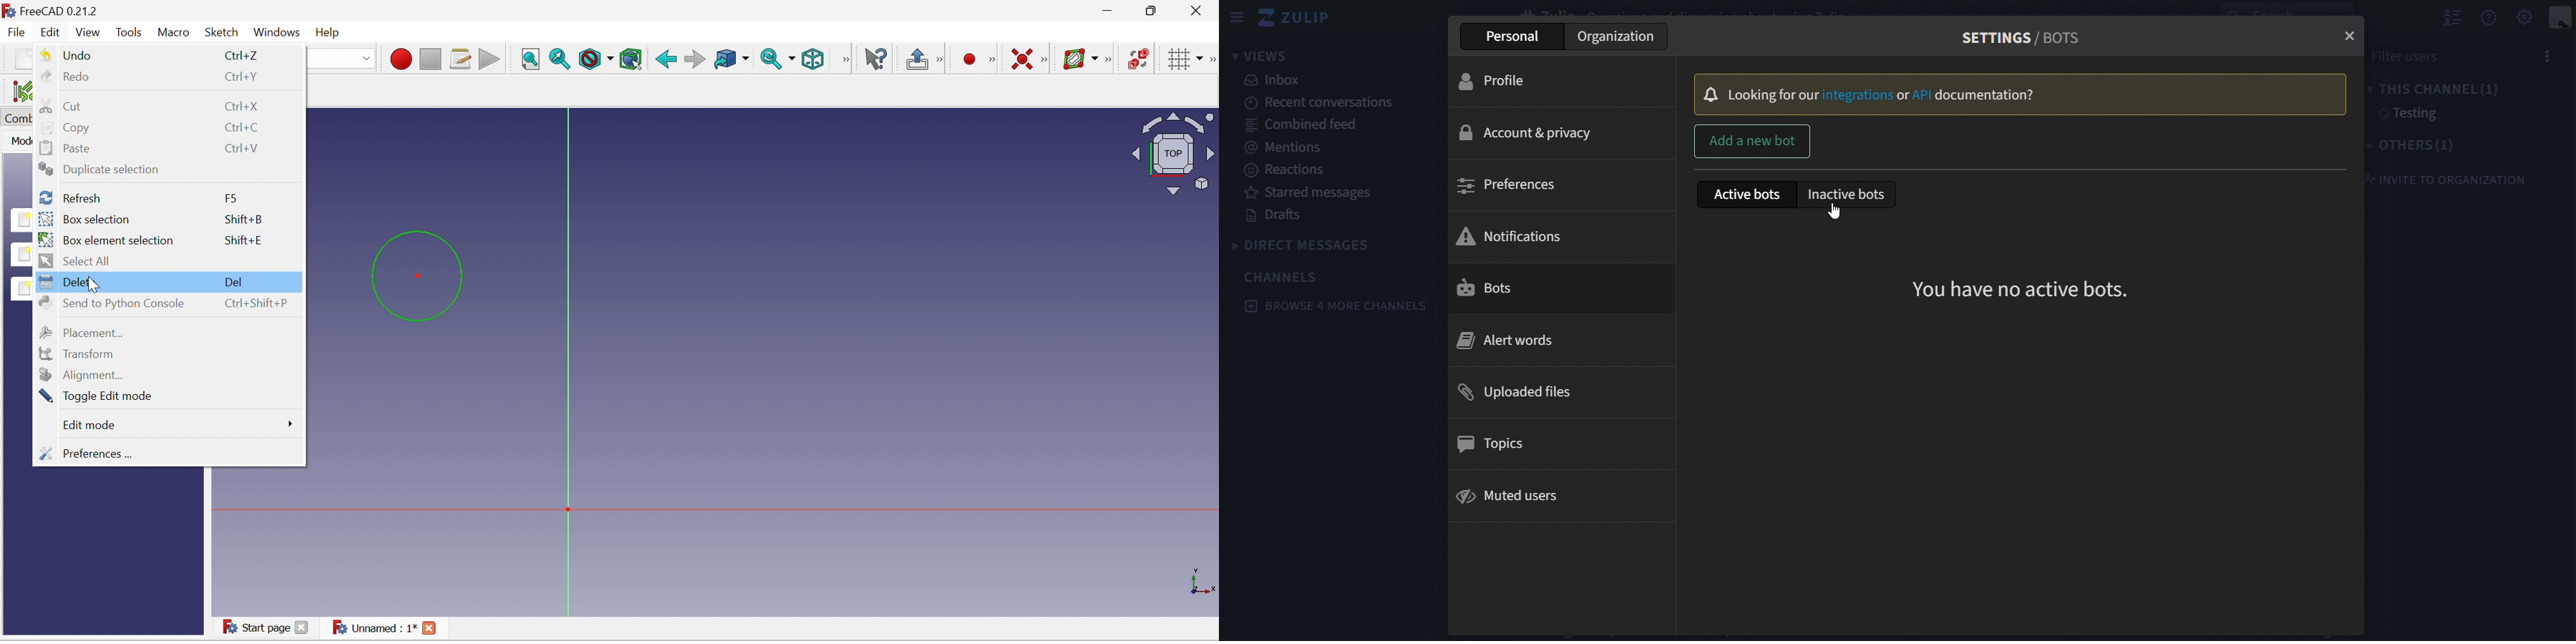  I want to click on topics, so click(1498, 444).